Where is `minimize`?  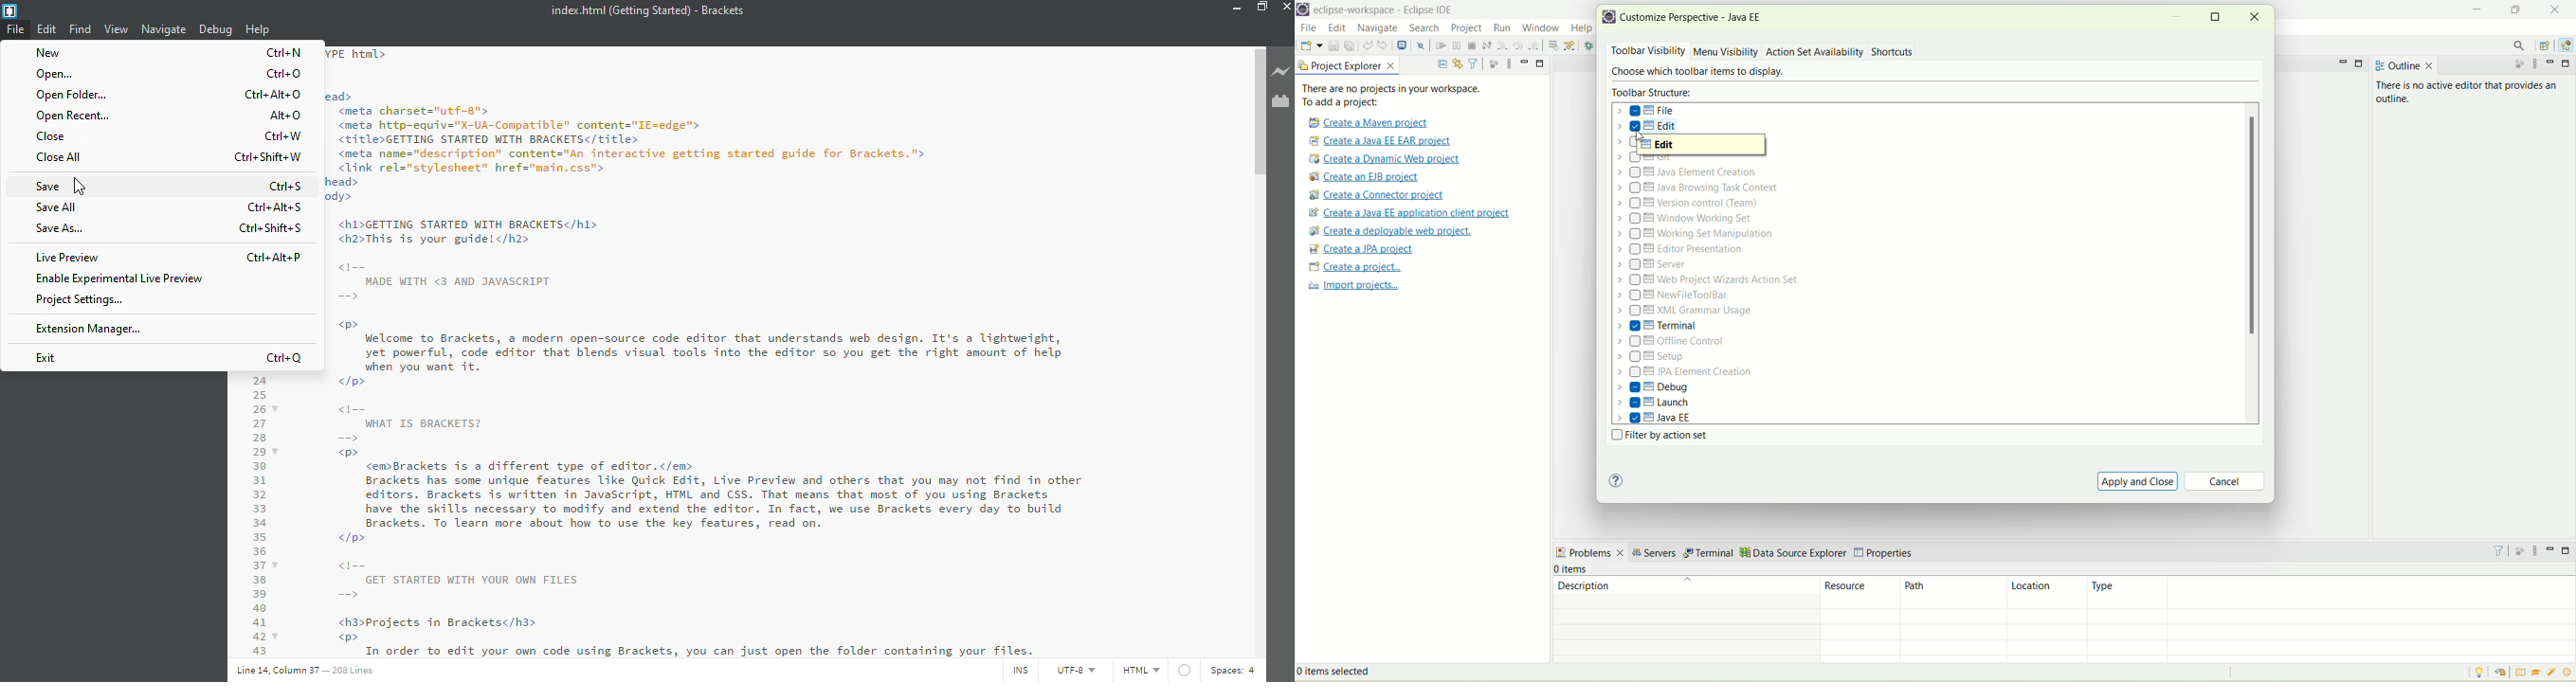
minimize is located at coordinates (2342, 62).